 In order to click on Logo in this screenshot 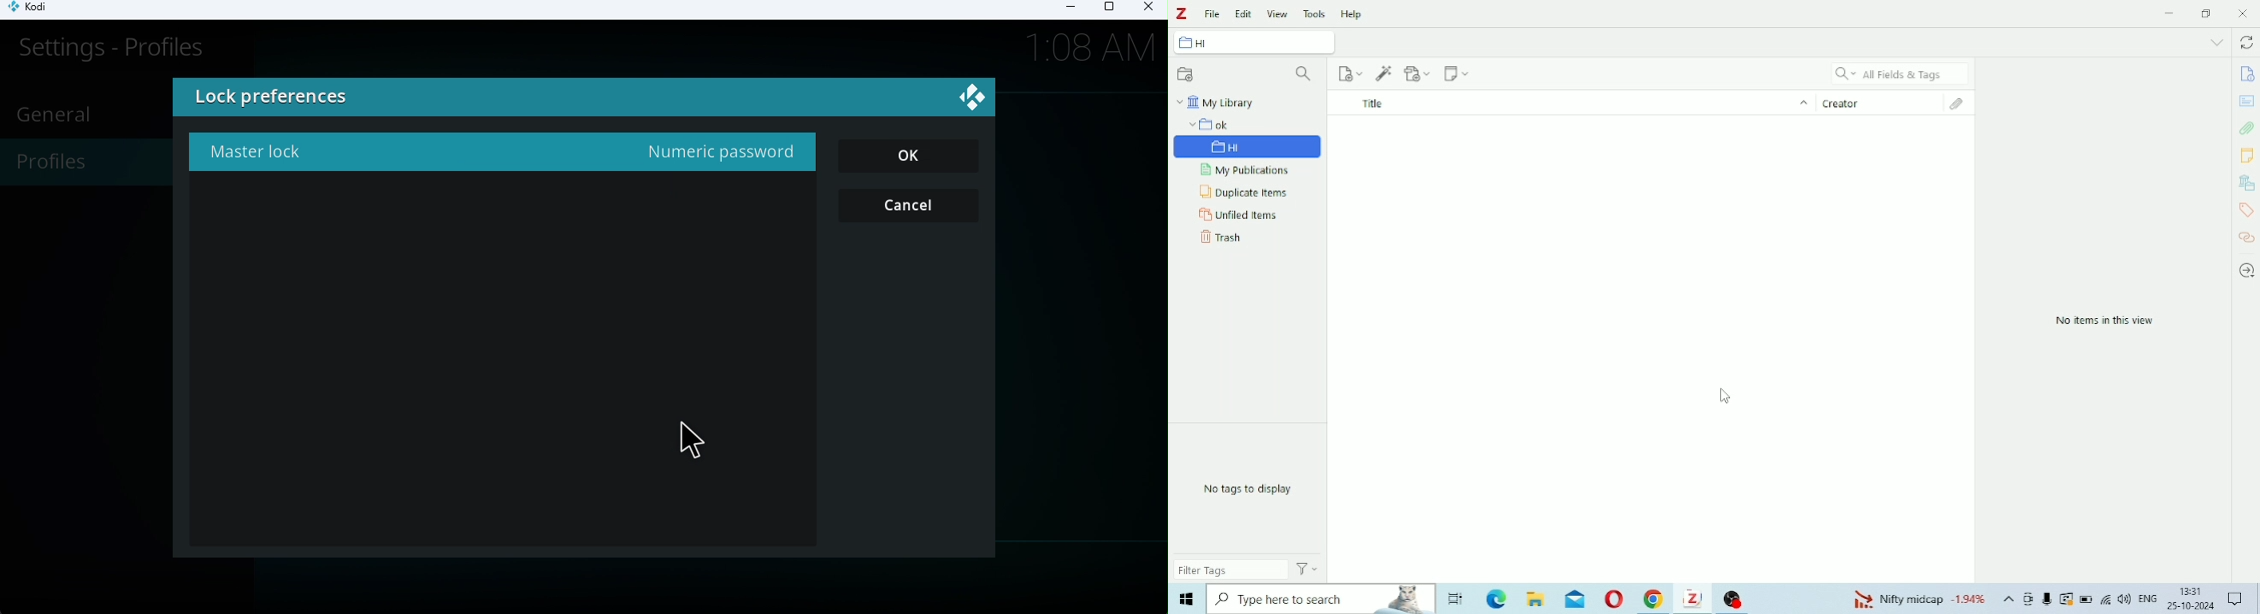, I will do `click(1180, 14)`.